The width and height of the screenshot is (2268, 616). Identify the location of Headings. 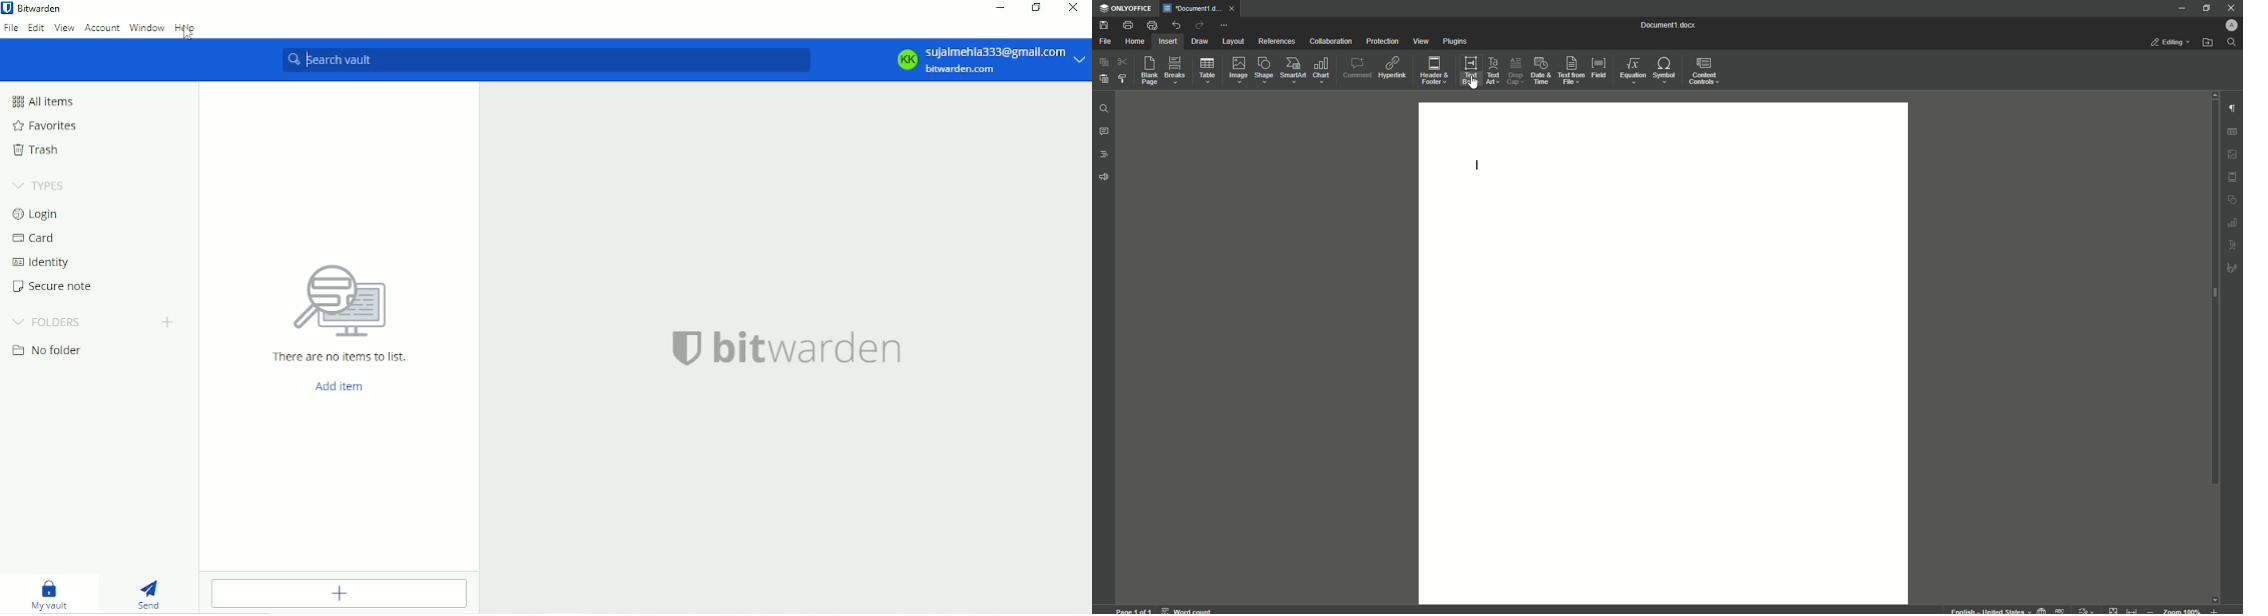
(1105, 155).